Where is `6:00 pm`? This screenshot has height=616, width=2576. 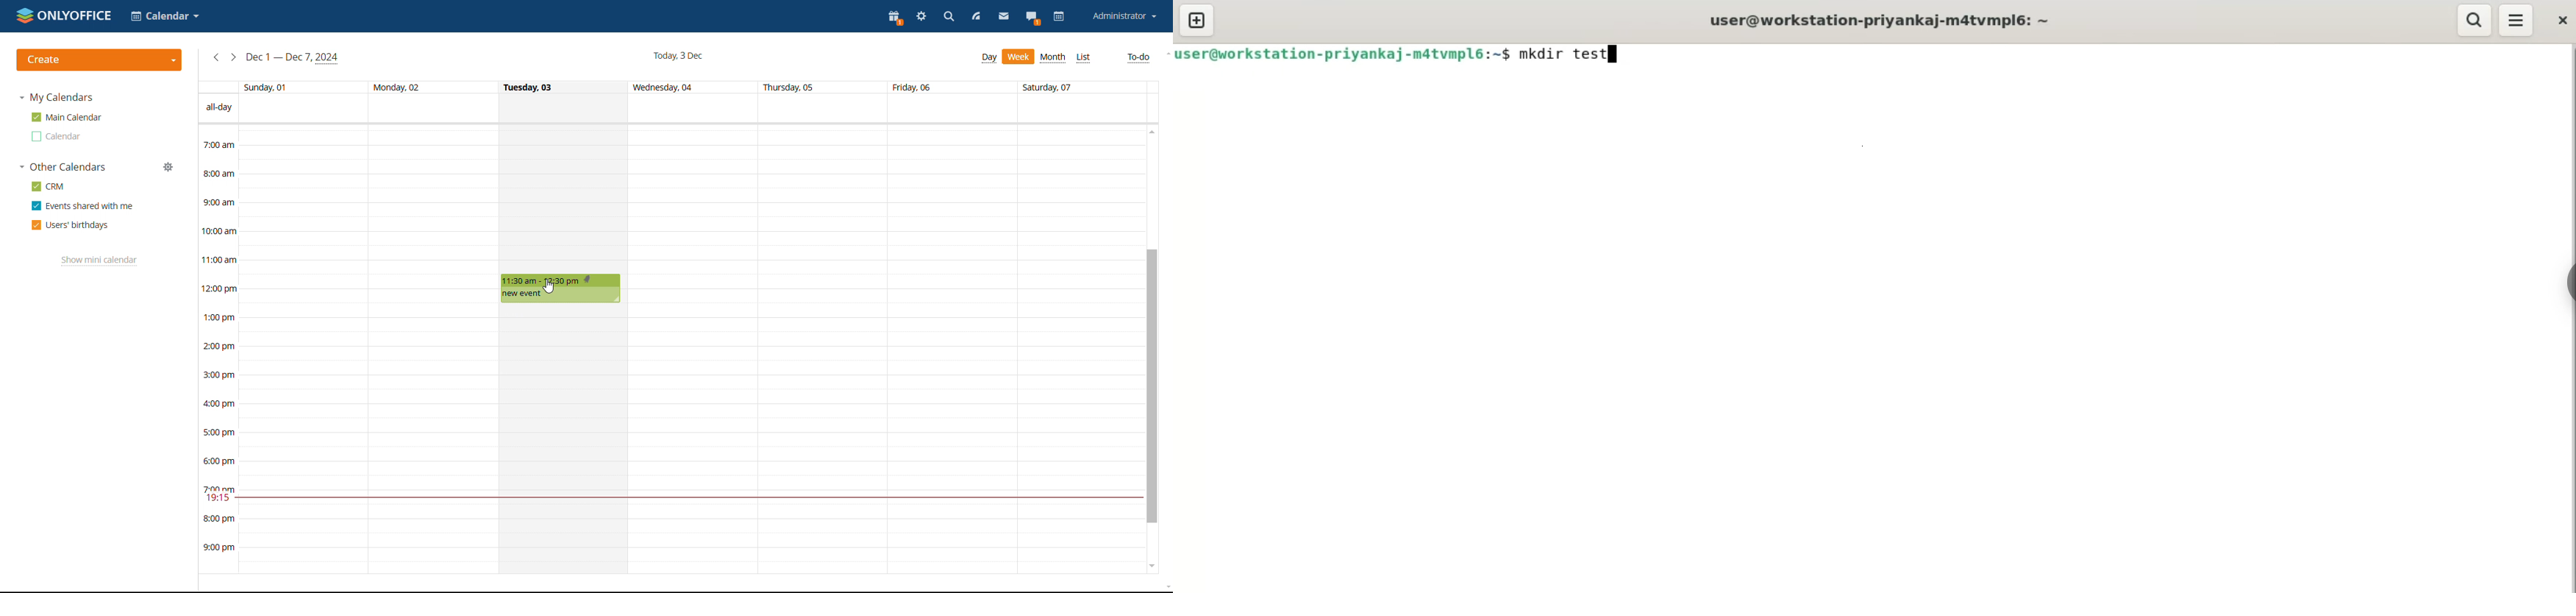 6:00 pm is located at coordinates (221, 461).